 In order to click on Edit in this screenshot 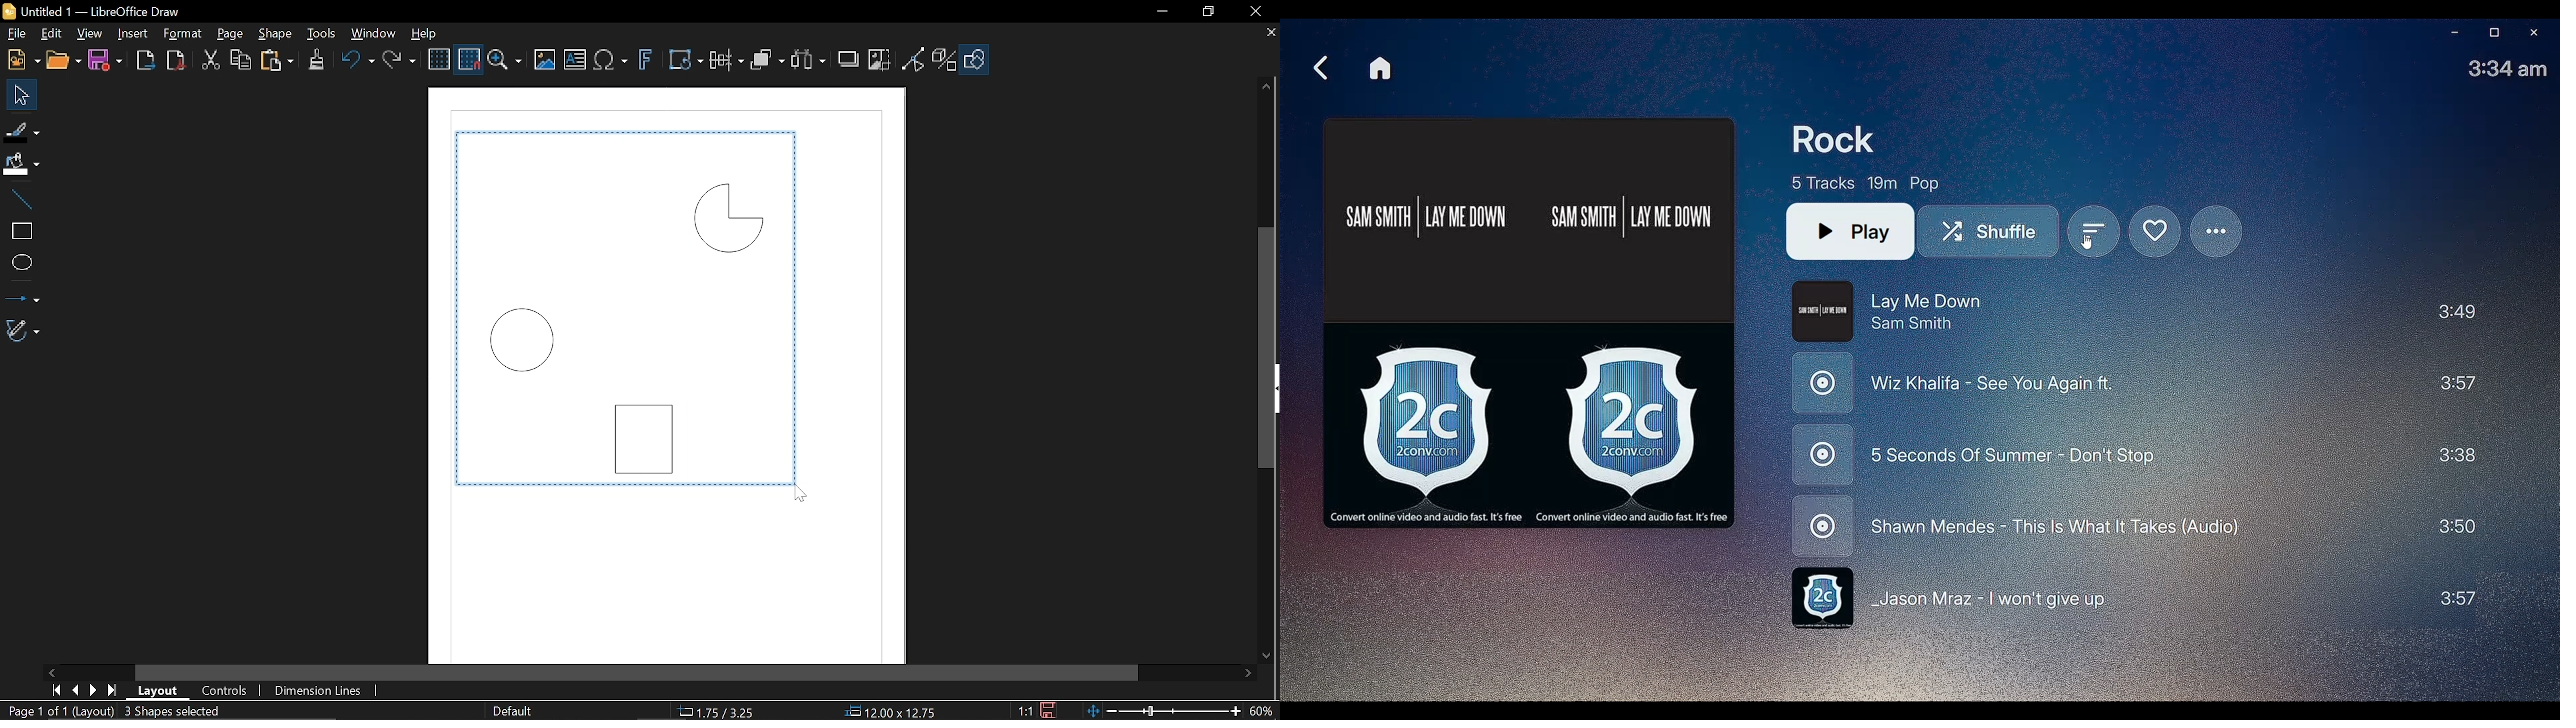, I will do `click(52, 33)`.